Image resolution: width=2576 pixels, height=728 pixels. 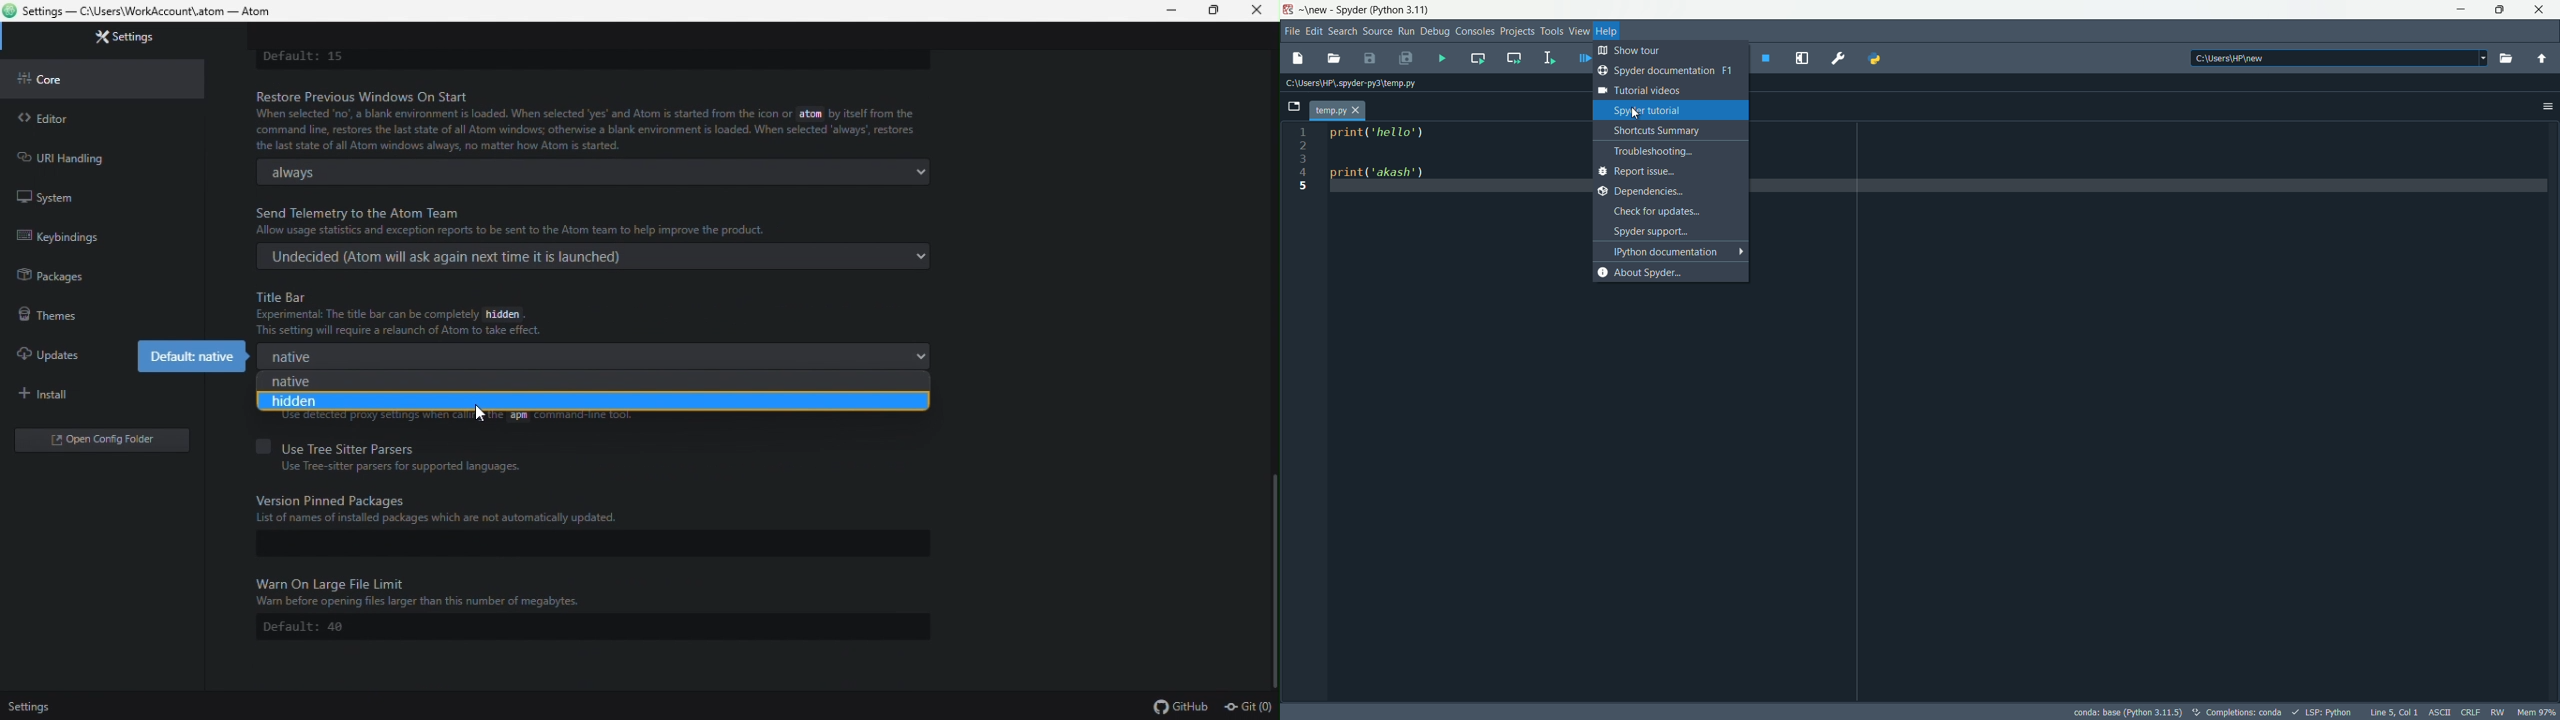 What do you see at coordinates (1670, 211) in the screenshot?
I see `check for updates` at bounding box center [1670, 211].